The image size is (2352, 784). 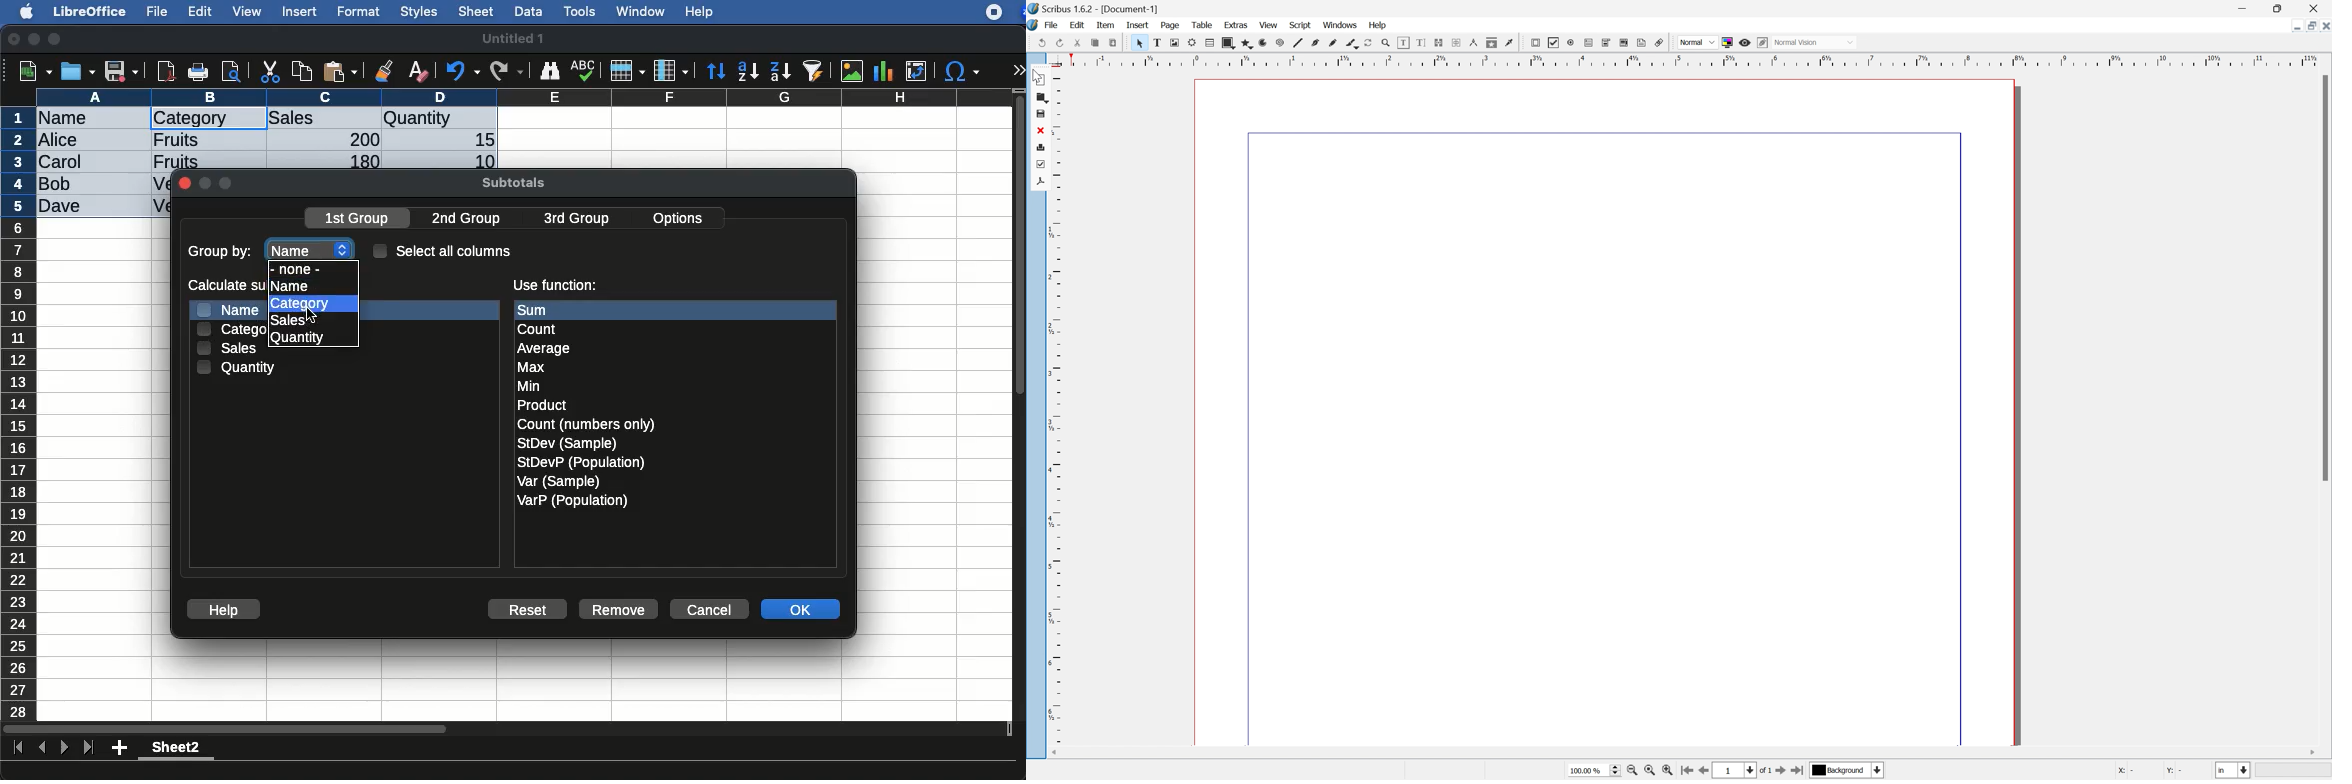 I want to click on edit, so click(x=1077, y=25).